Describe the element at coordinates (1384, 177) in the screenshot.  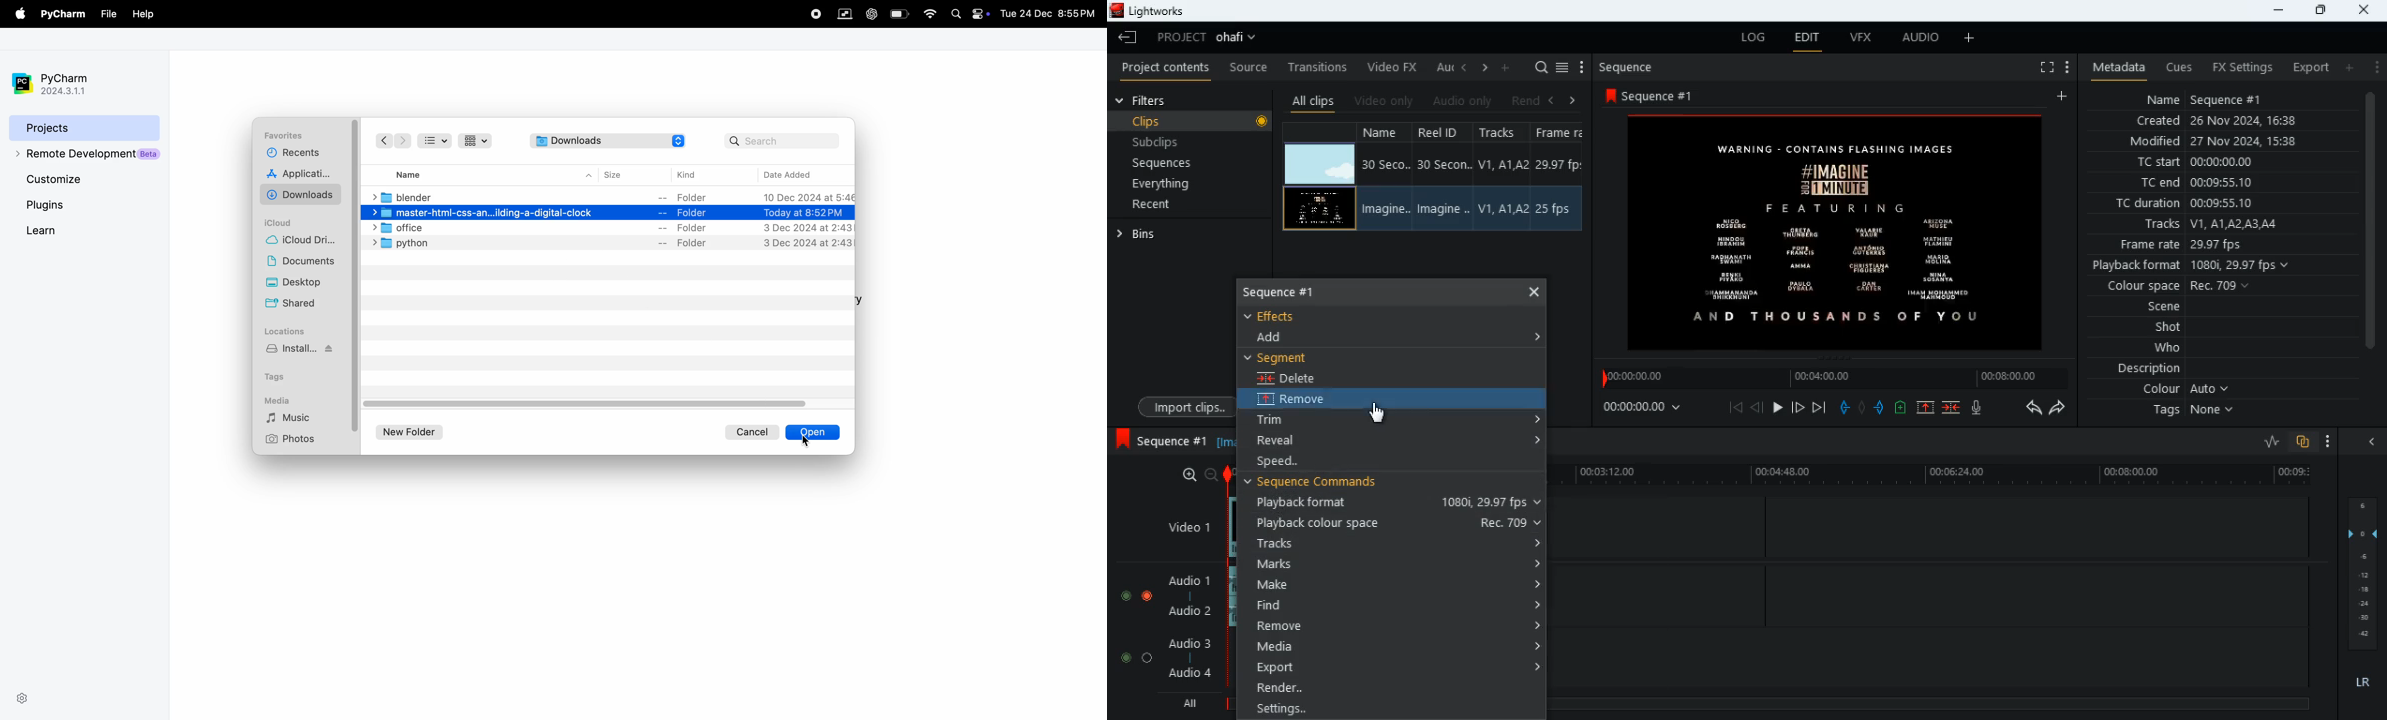
I see `name` at that location.